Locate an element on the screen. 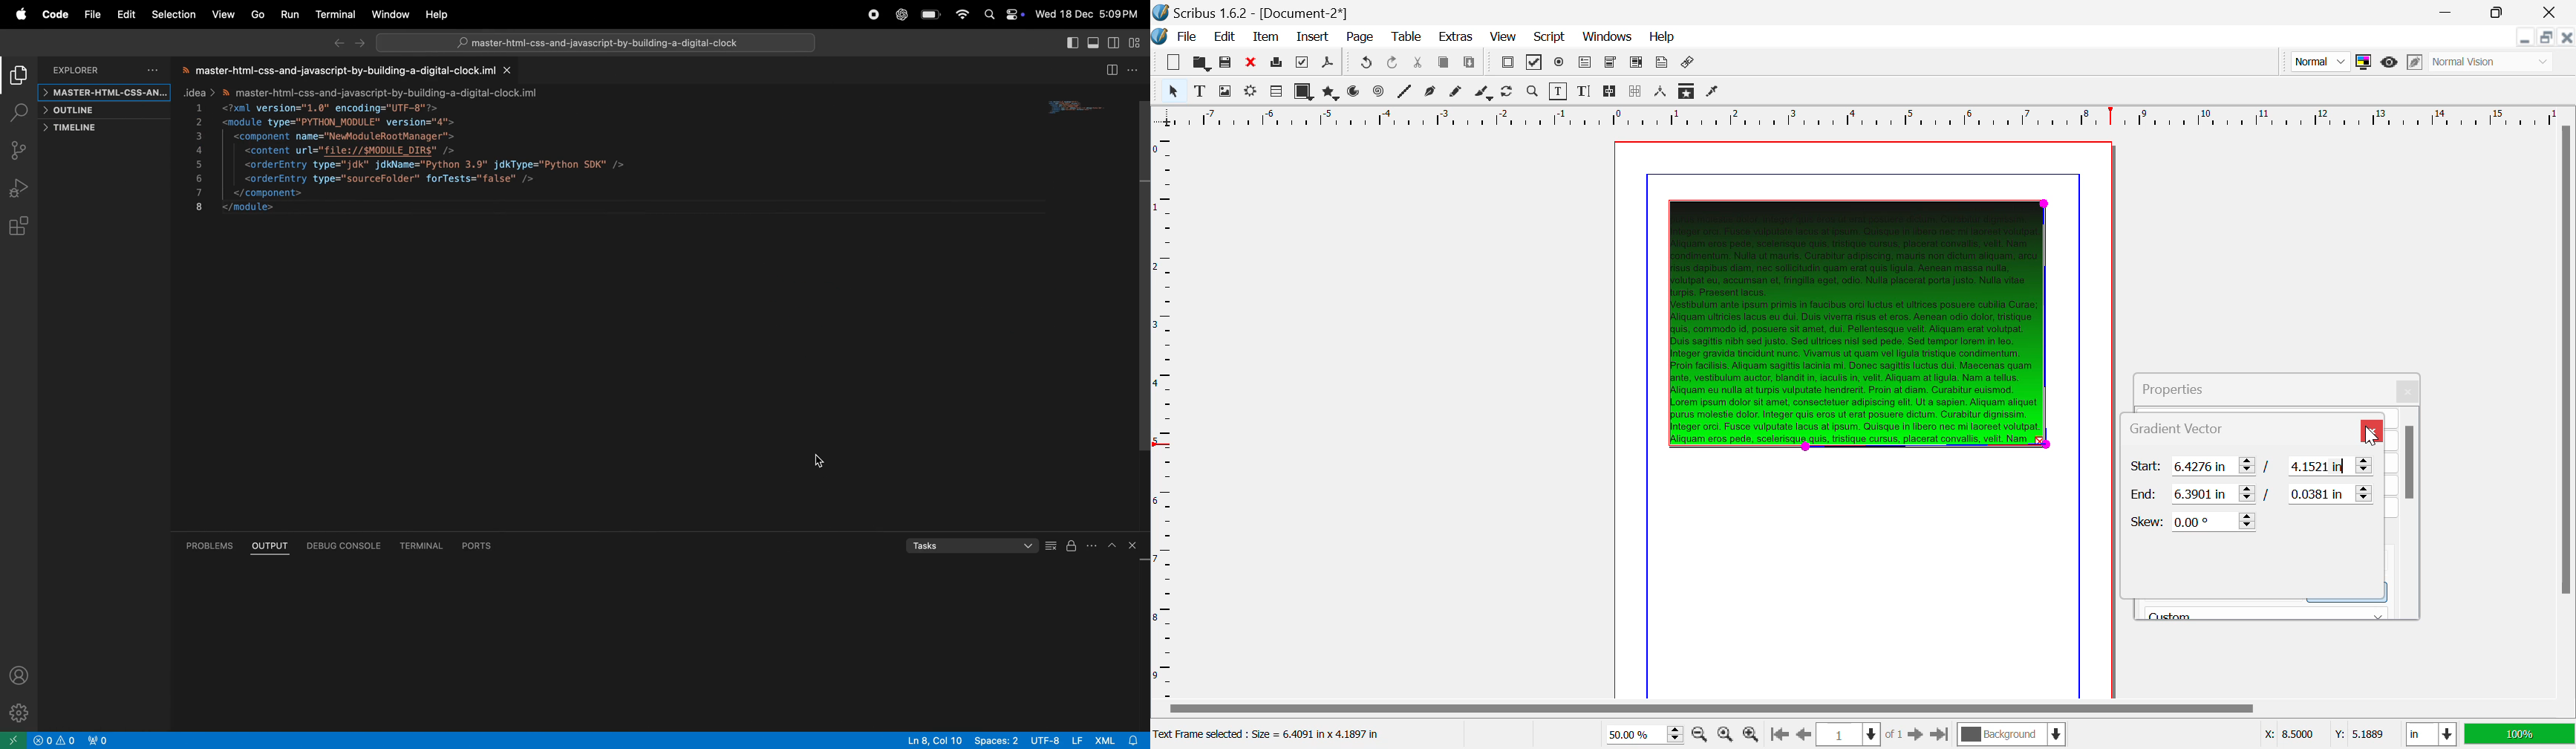 Image resolution: width=2576 pixels, height=756 pixels. Edit in Preview Mode is located at coordinates (2416, 62).